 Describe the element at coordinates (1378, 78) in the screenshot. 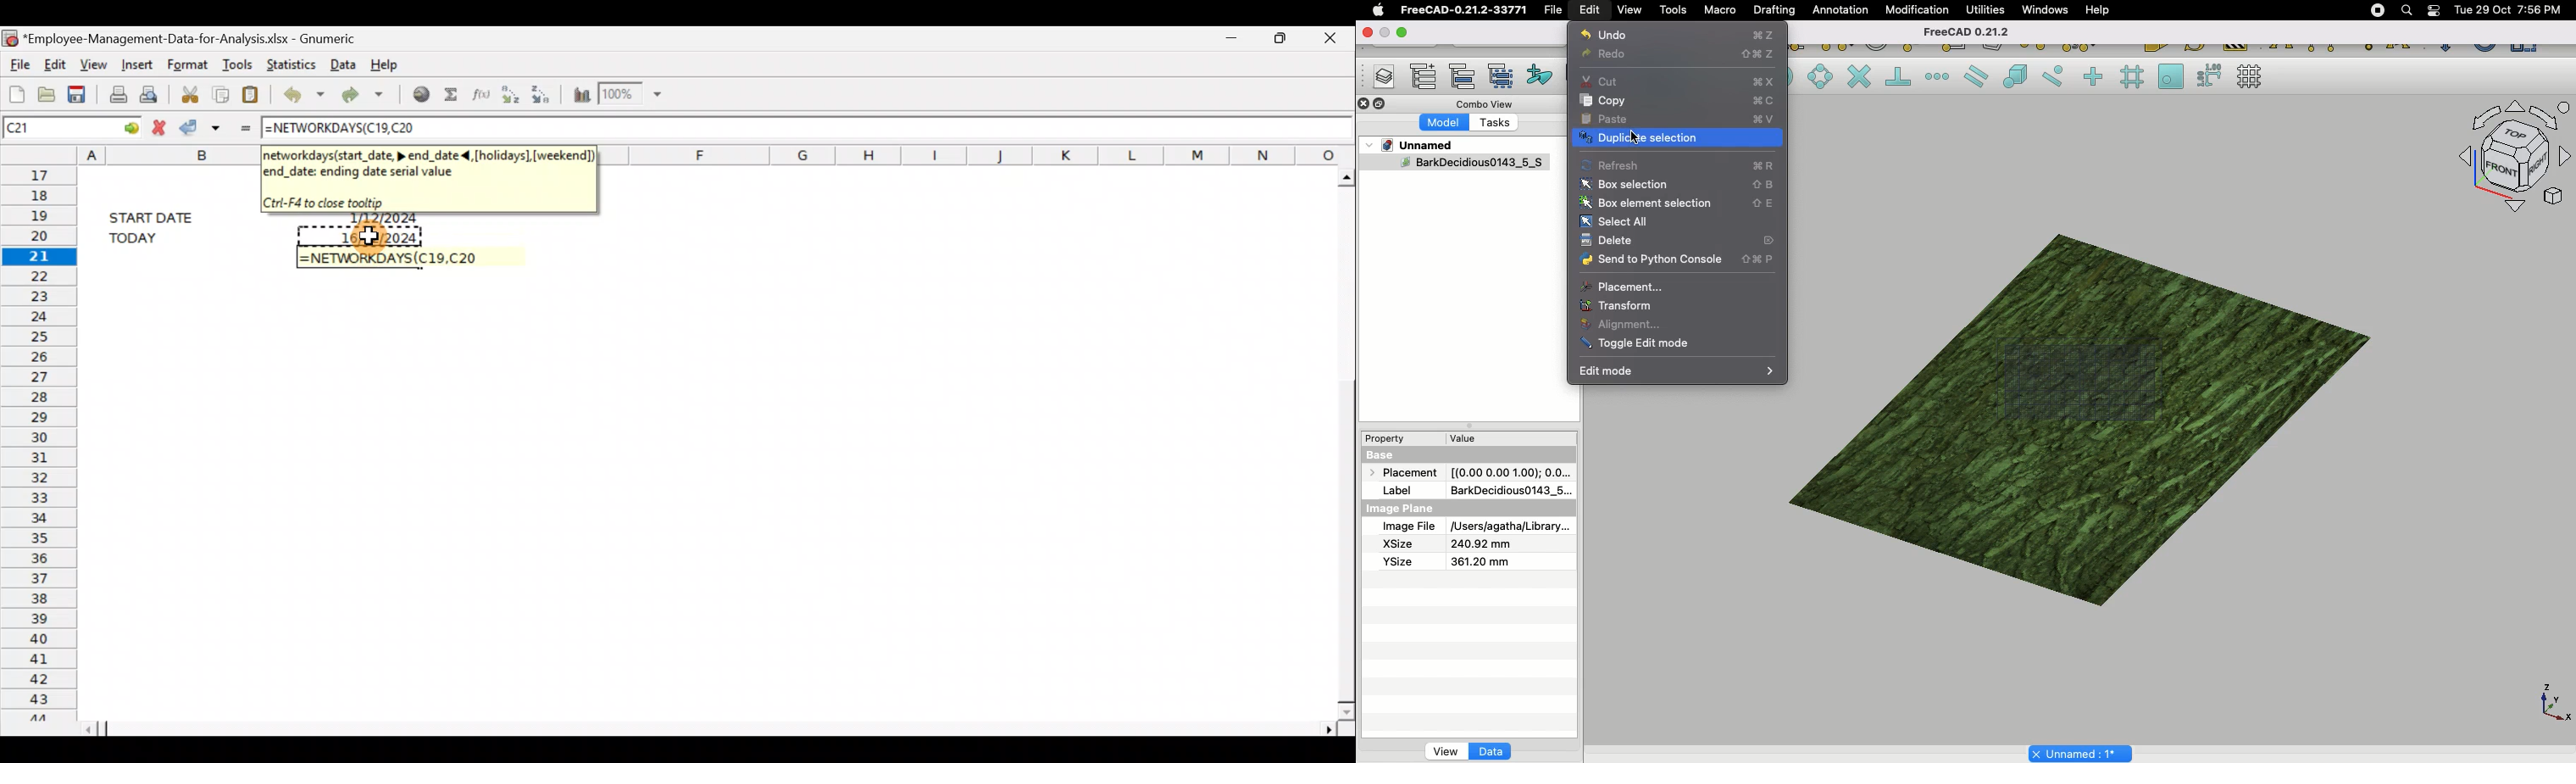

I see `Manage layers` at that location.